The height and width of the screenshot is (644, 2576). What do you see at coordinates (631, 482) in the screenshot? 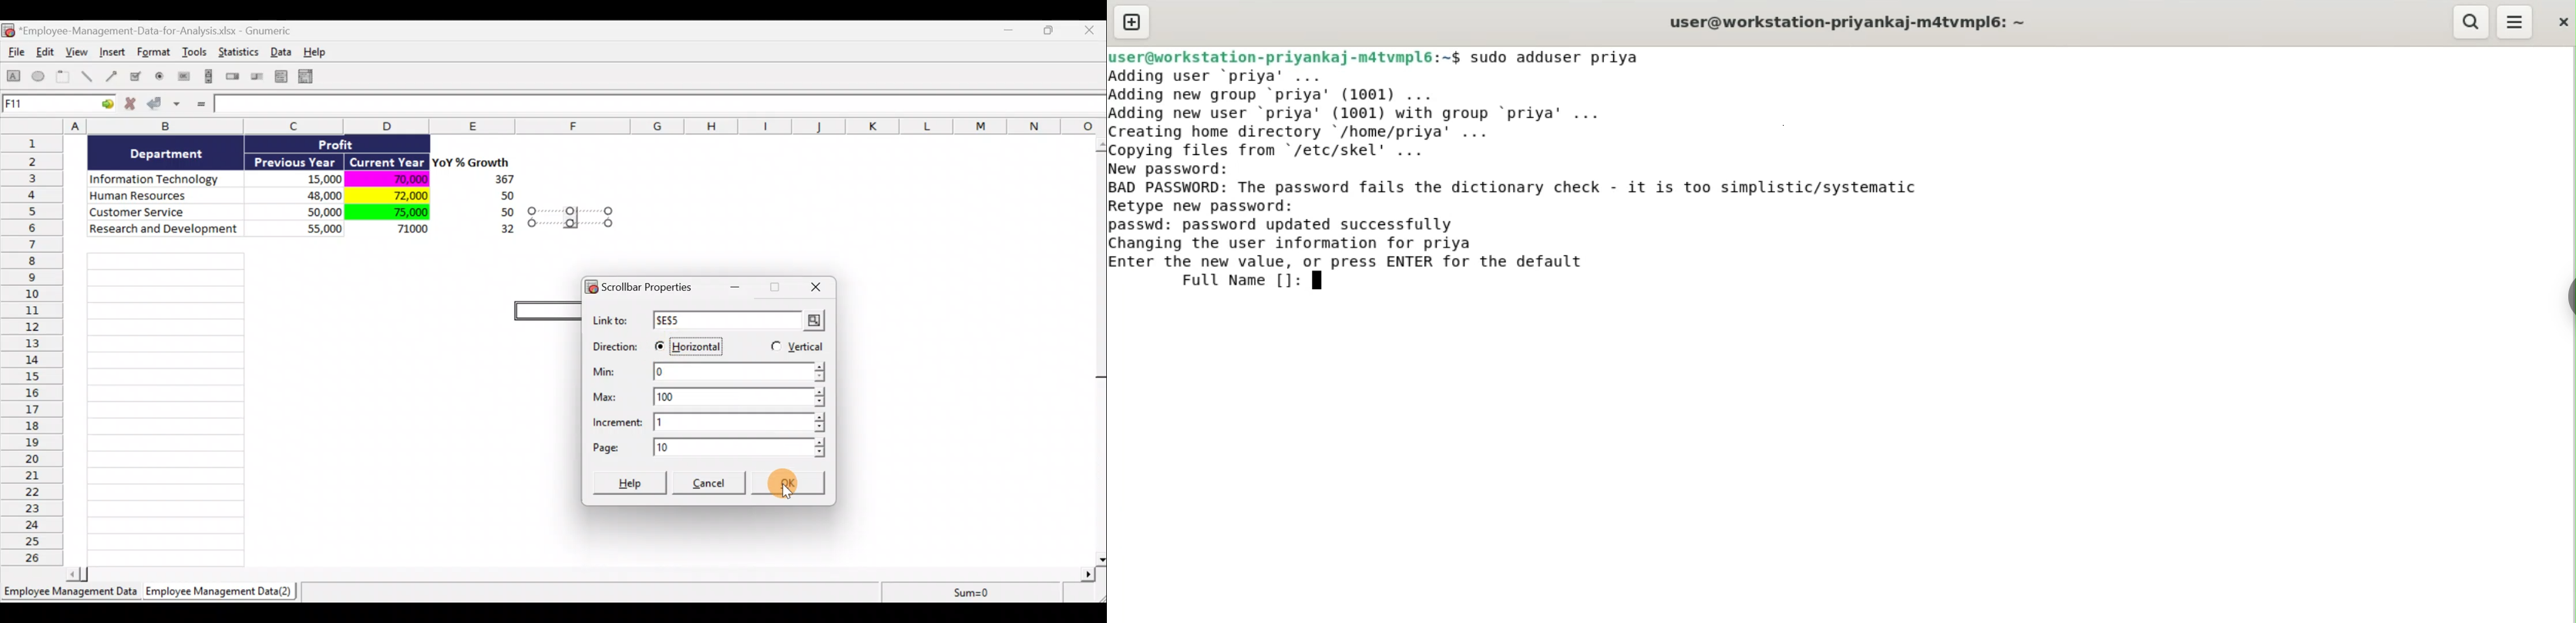
I see `Help` at bounding box center [631, 482].